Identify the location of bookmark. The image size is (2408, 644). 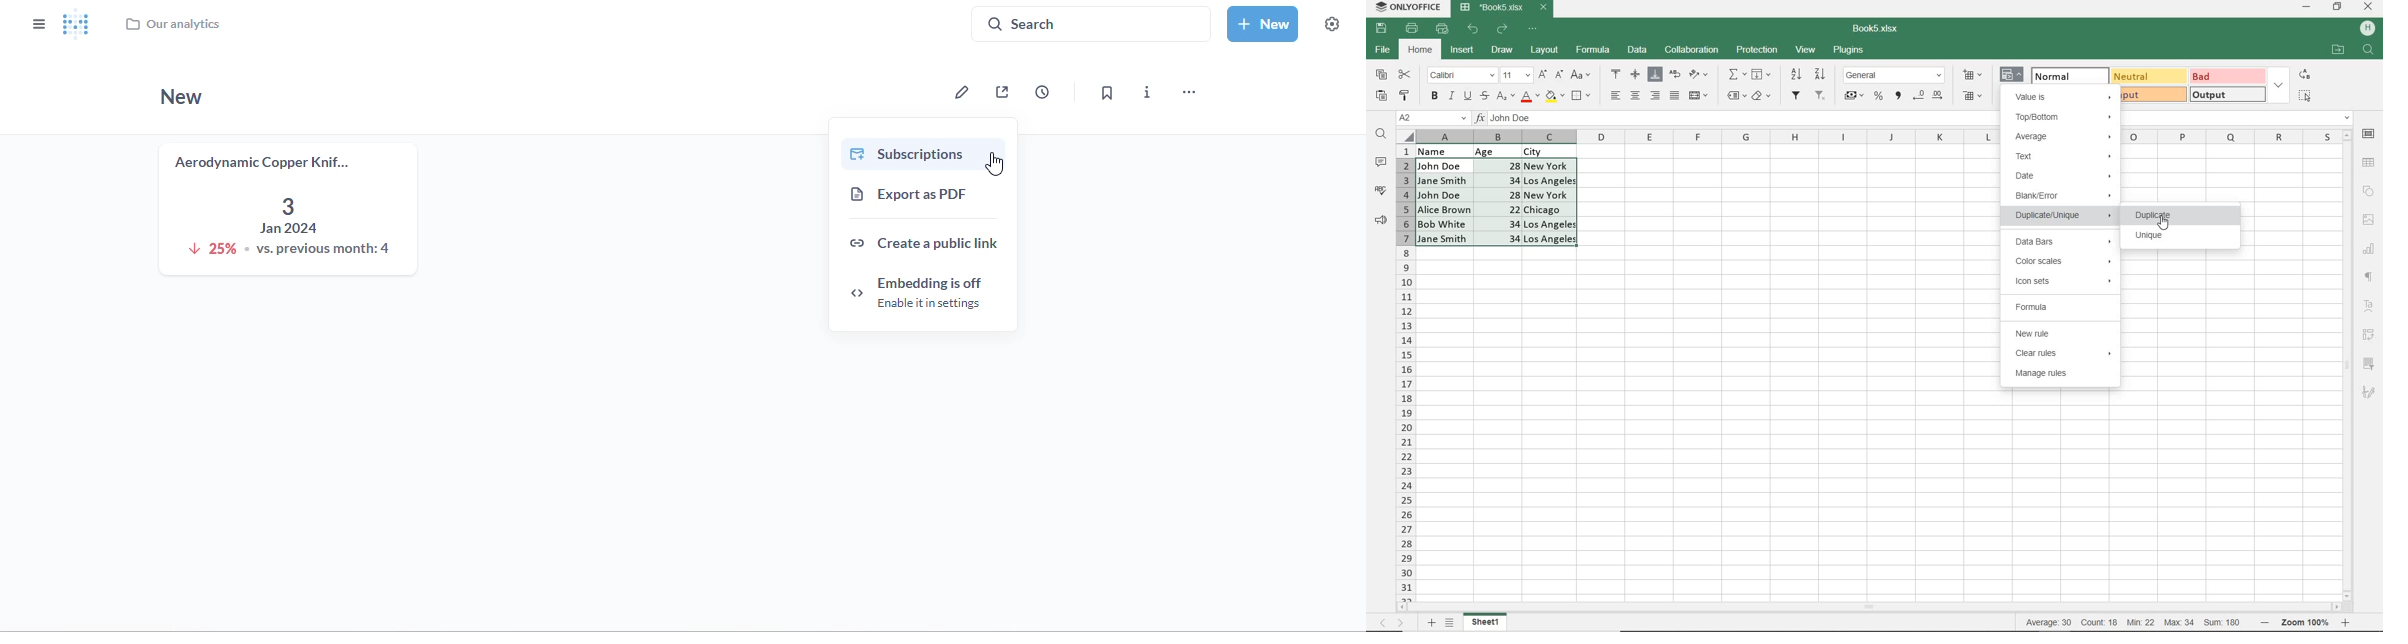
(1106, 92).